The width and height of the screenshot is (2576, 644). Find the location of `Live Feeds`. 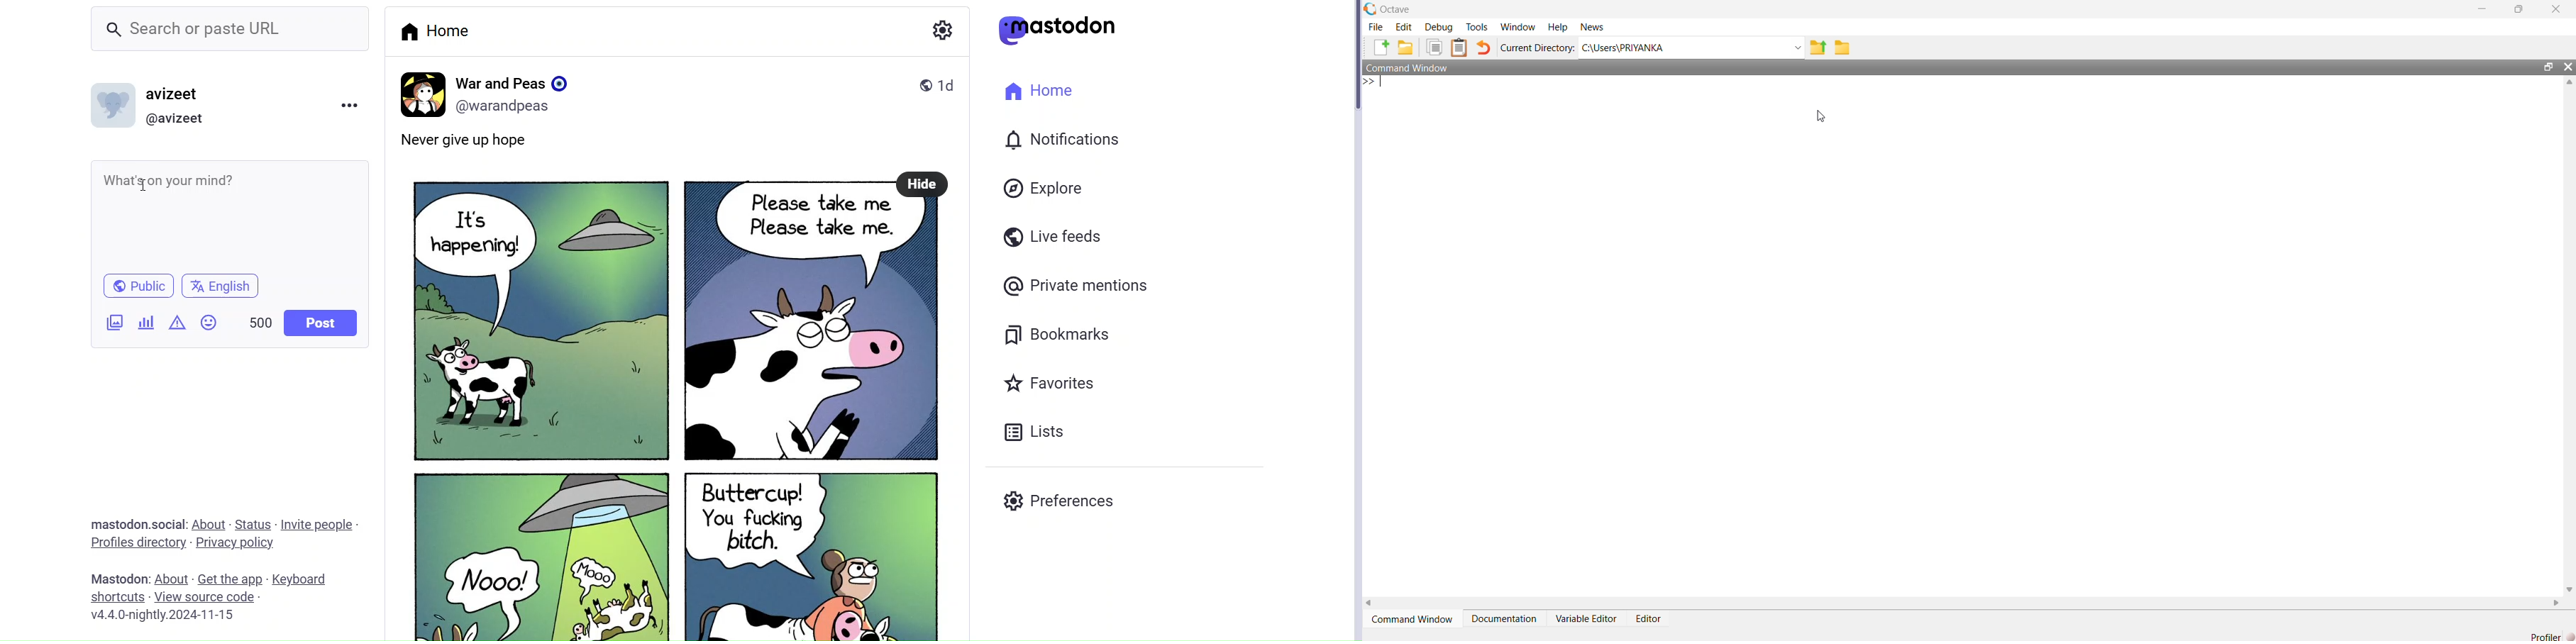

Live Feeds is located at coordinates (1052, 238).